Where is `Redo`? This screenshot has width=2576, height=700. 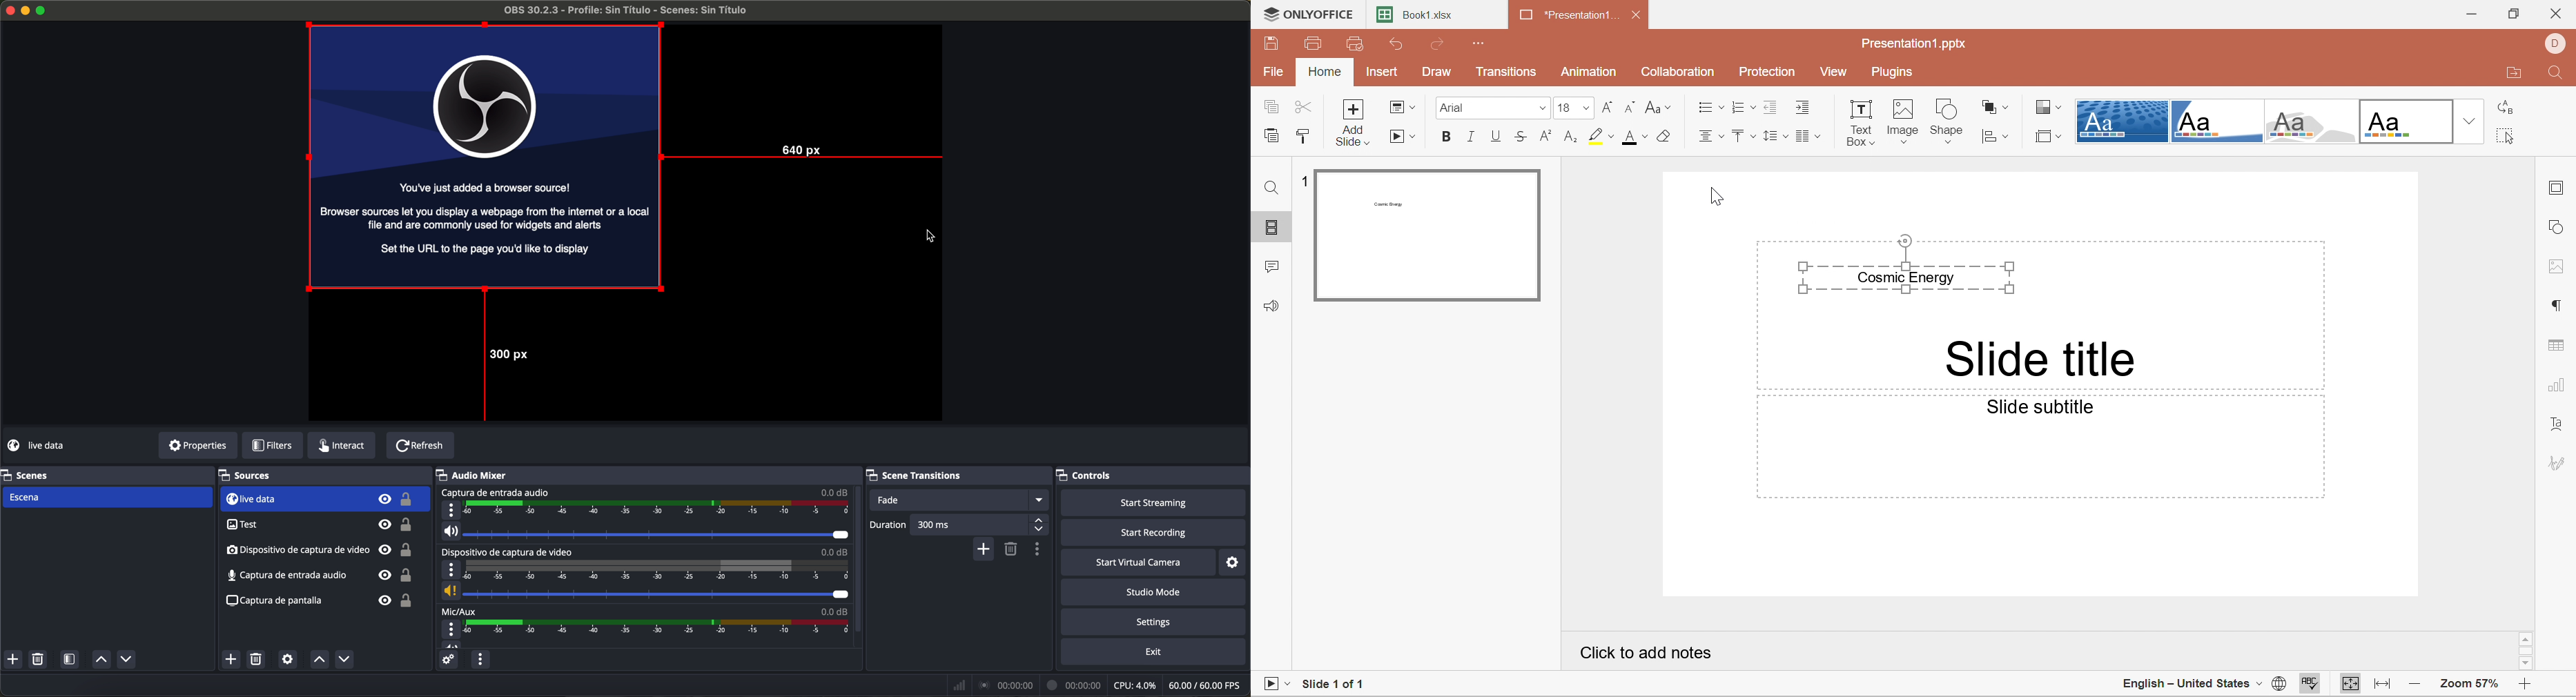 Redo is located at coordinates (1443, 46).